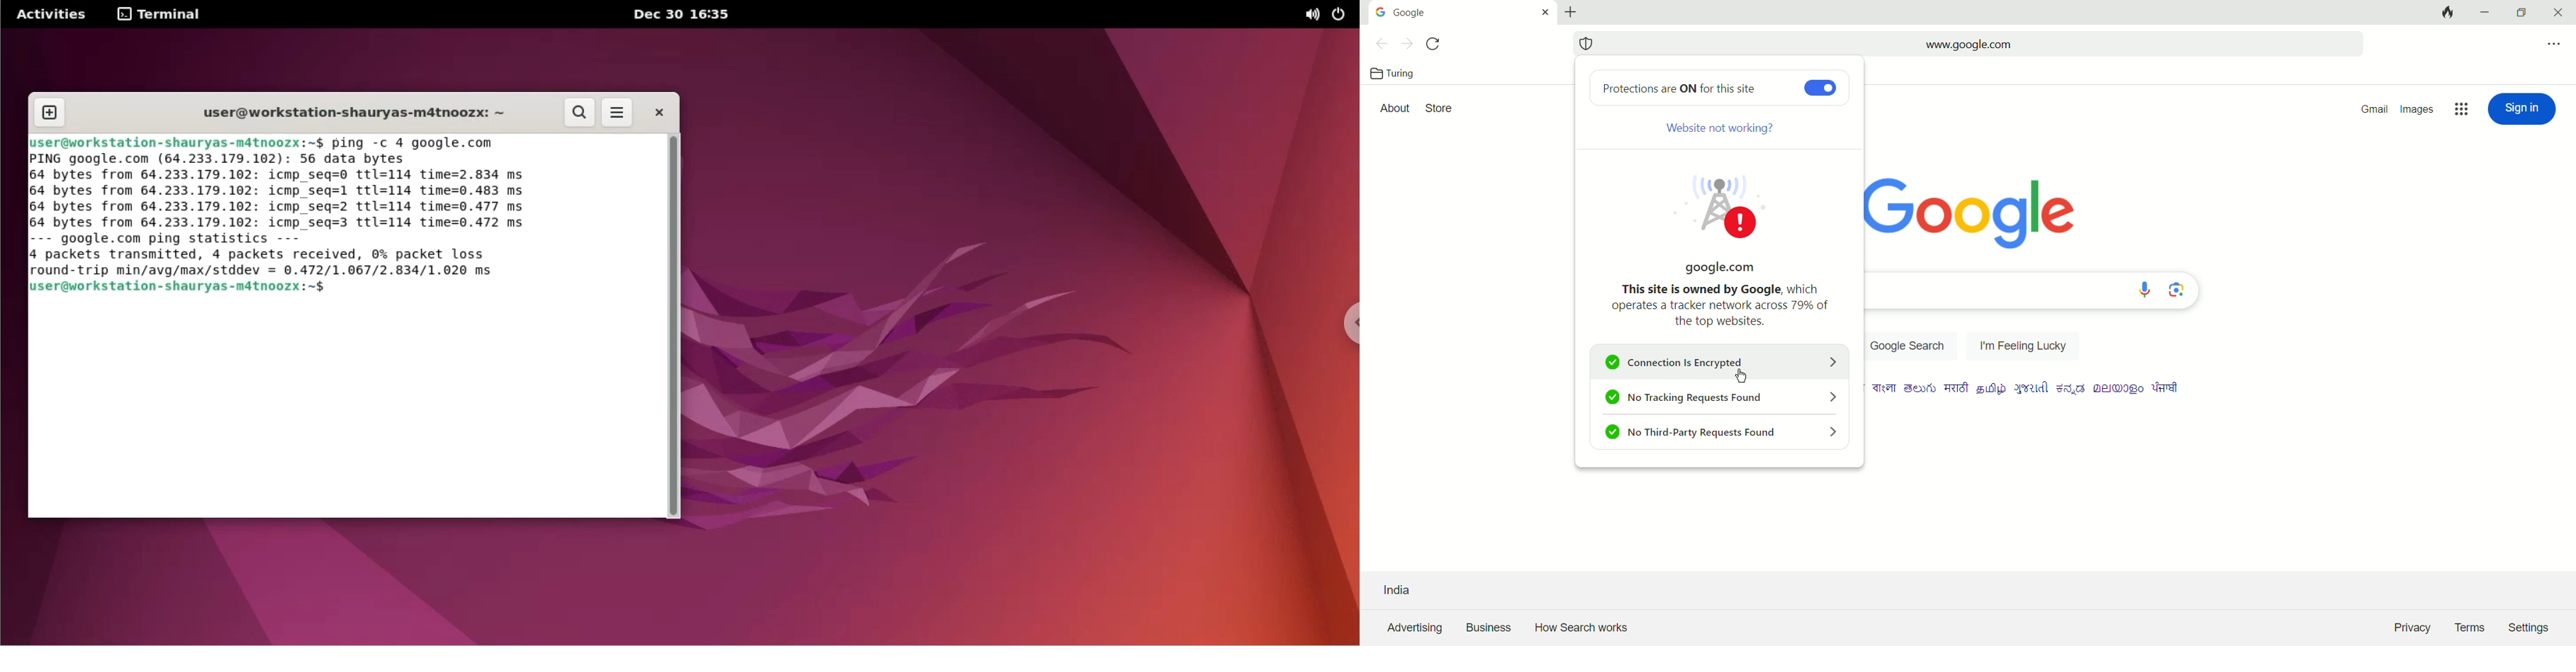  Describe the element at coordinates (1991, 390) in the screenshot. I see `language` at that location.